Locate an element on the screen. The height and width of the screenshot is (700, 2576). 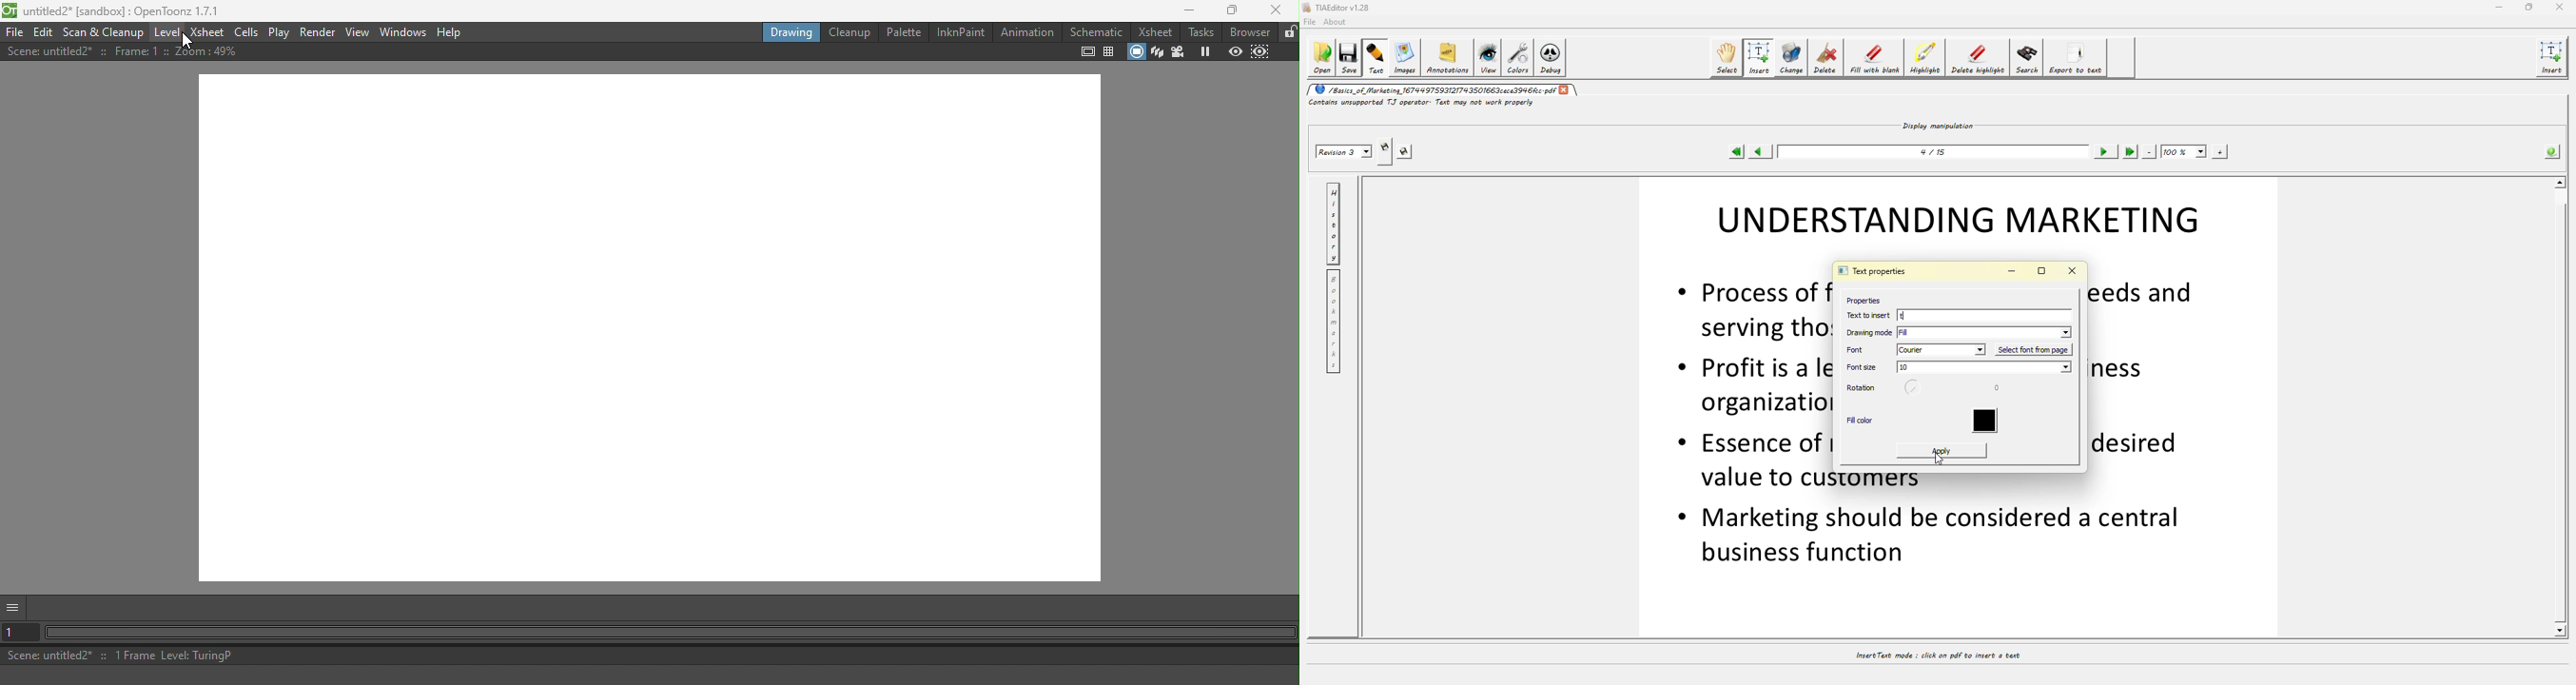
rotation is located at coordinates (1861, 388).